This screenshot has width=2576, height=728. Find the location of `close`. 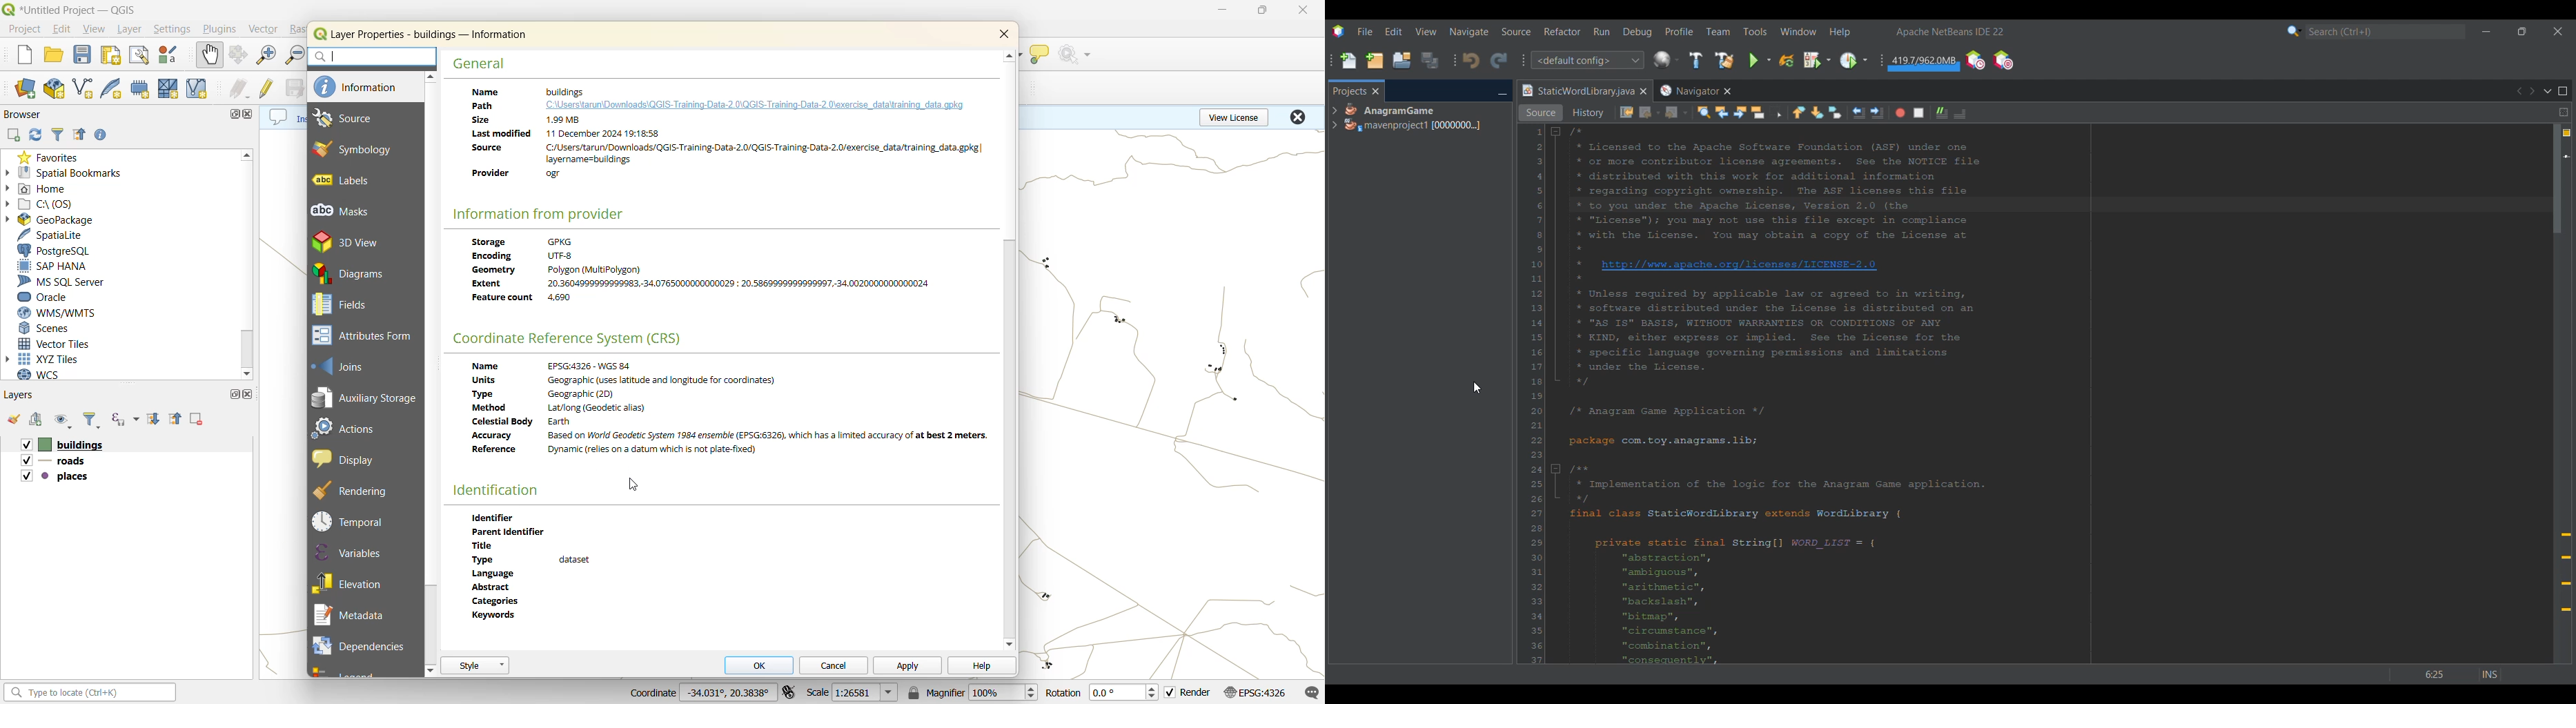

close is located at coordinates (246, 393).